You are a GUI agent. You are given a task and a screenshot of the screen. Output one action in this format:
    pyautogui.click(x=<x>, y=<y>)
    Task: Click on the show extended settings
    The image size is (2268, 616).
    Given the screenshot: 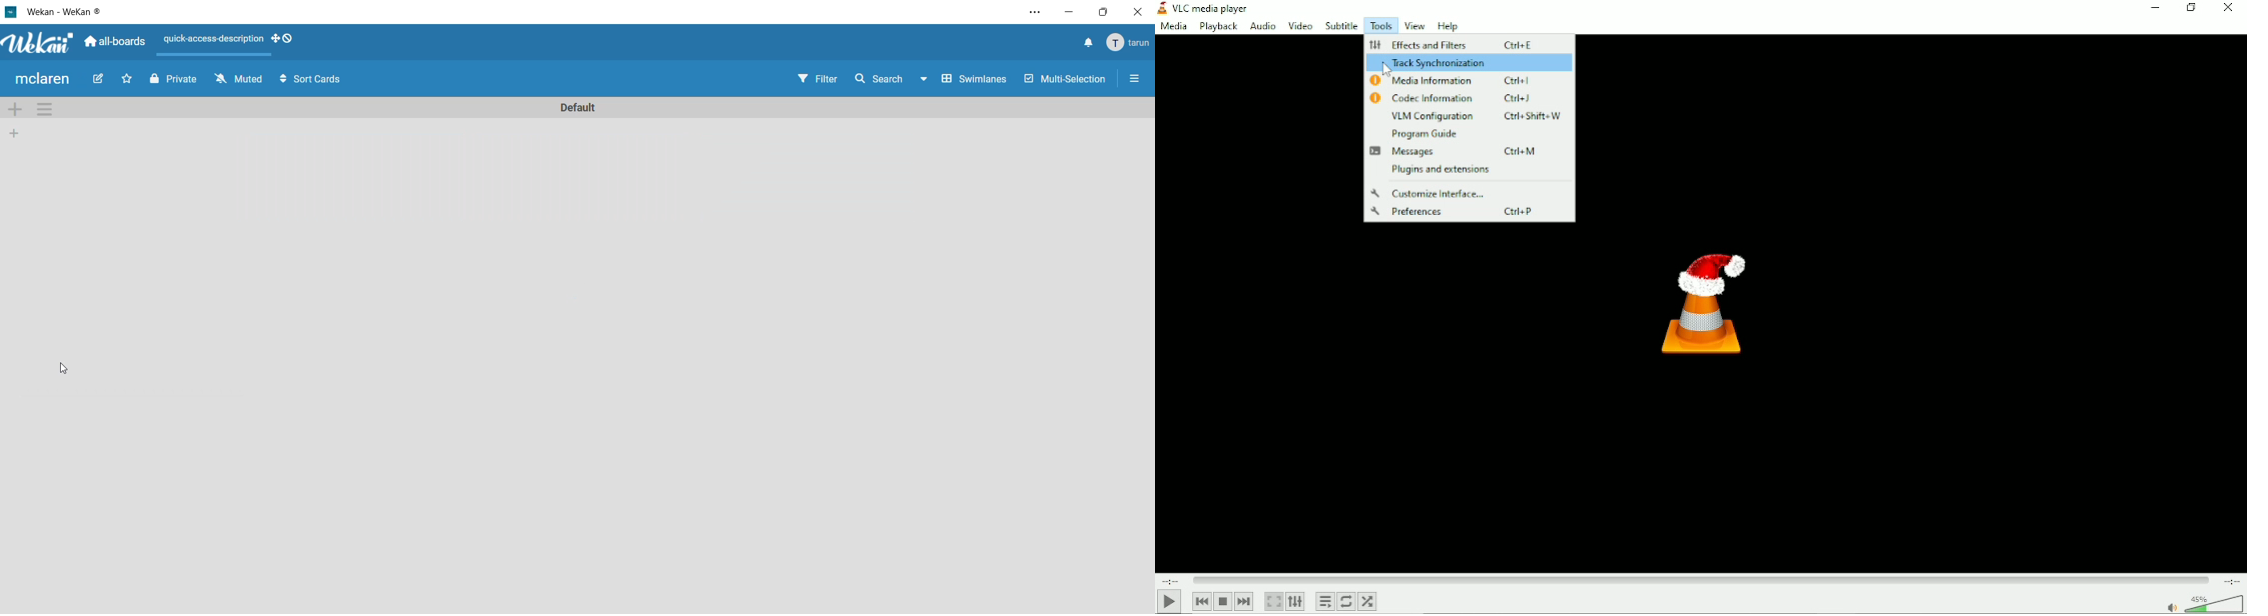 What is the action you would take?
    pyautogui.click(x=1296, y=601)
    